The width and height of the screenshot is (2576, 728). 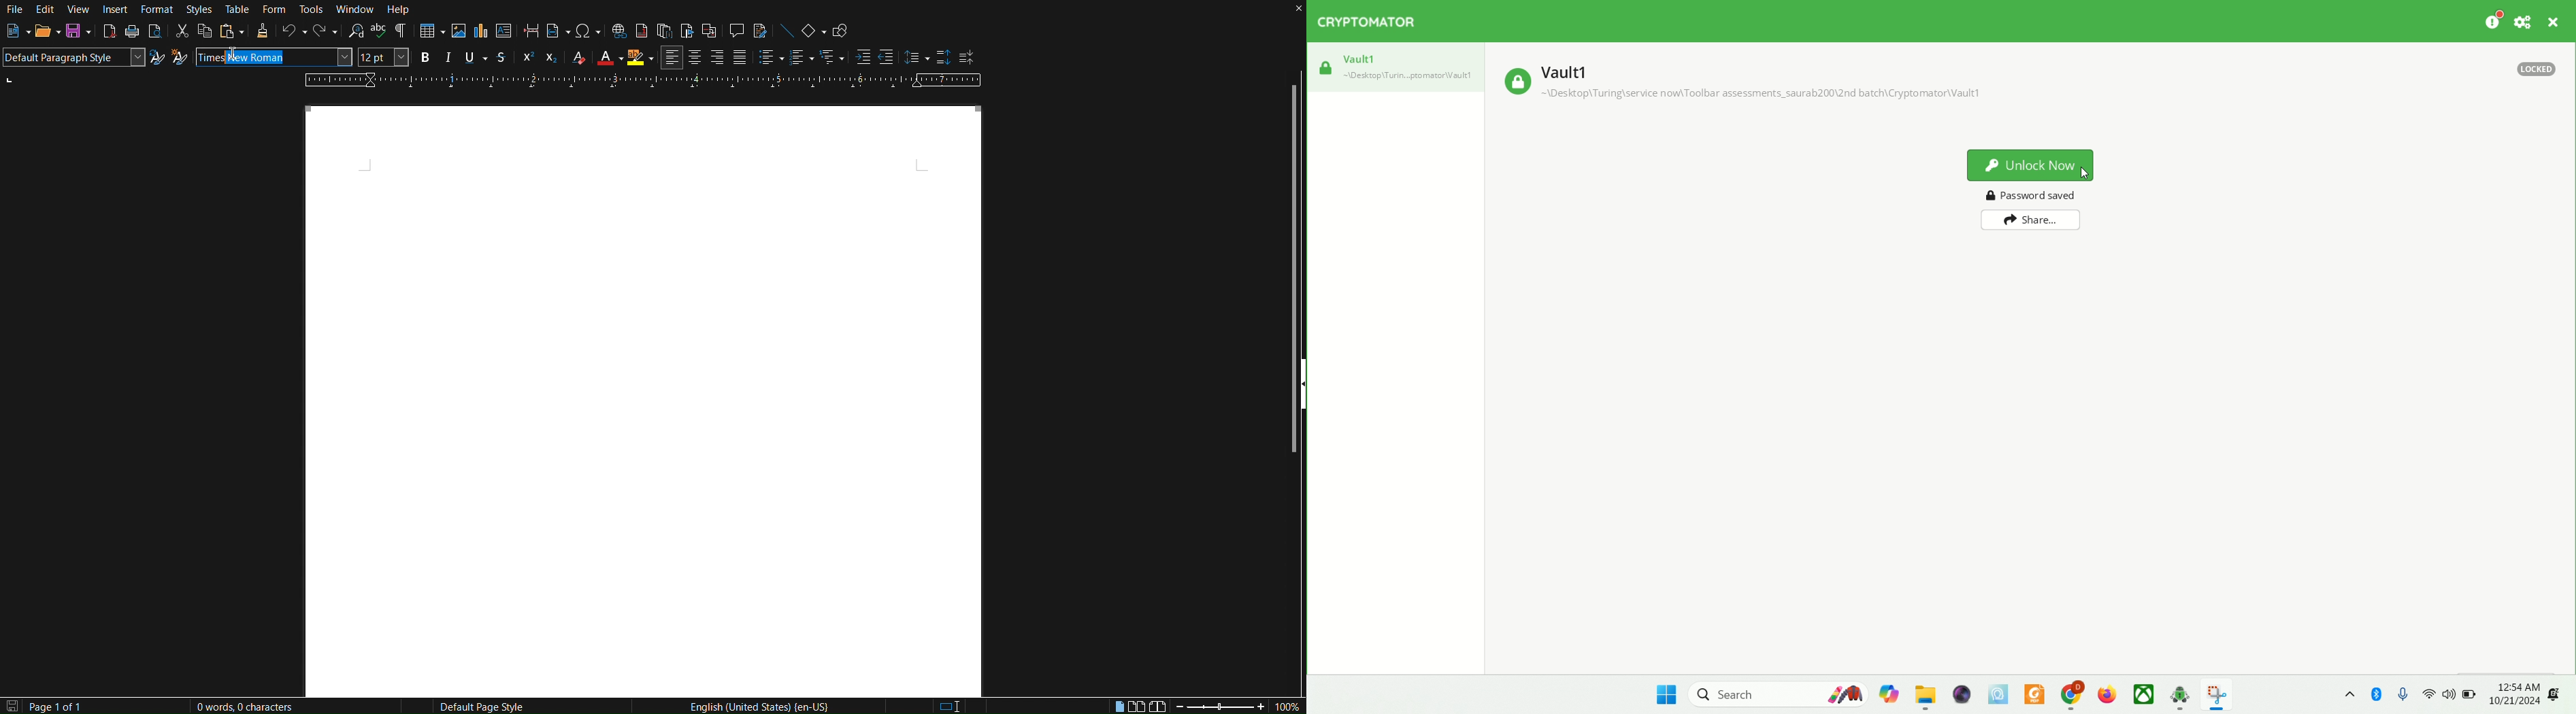 What do you see at coordinates (686, 33) in the screenshot?
I see `Insert Bookmark` at bounding box center [686, 33].